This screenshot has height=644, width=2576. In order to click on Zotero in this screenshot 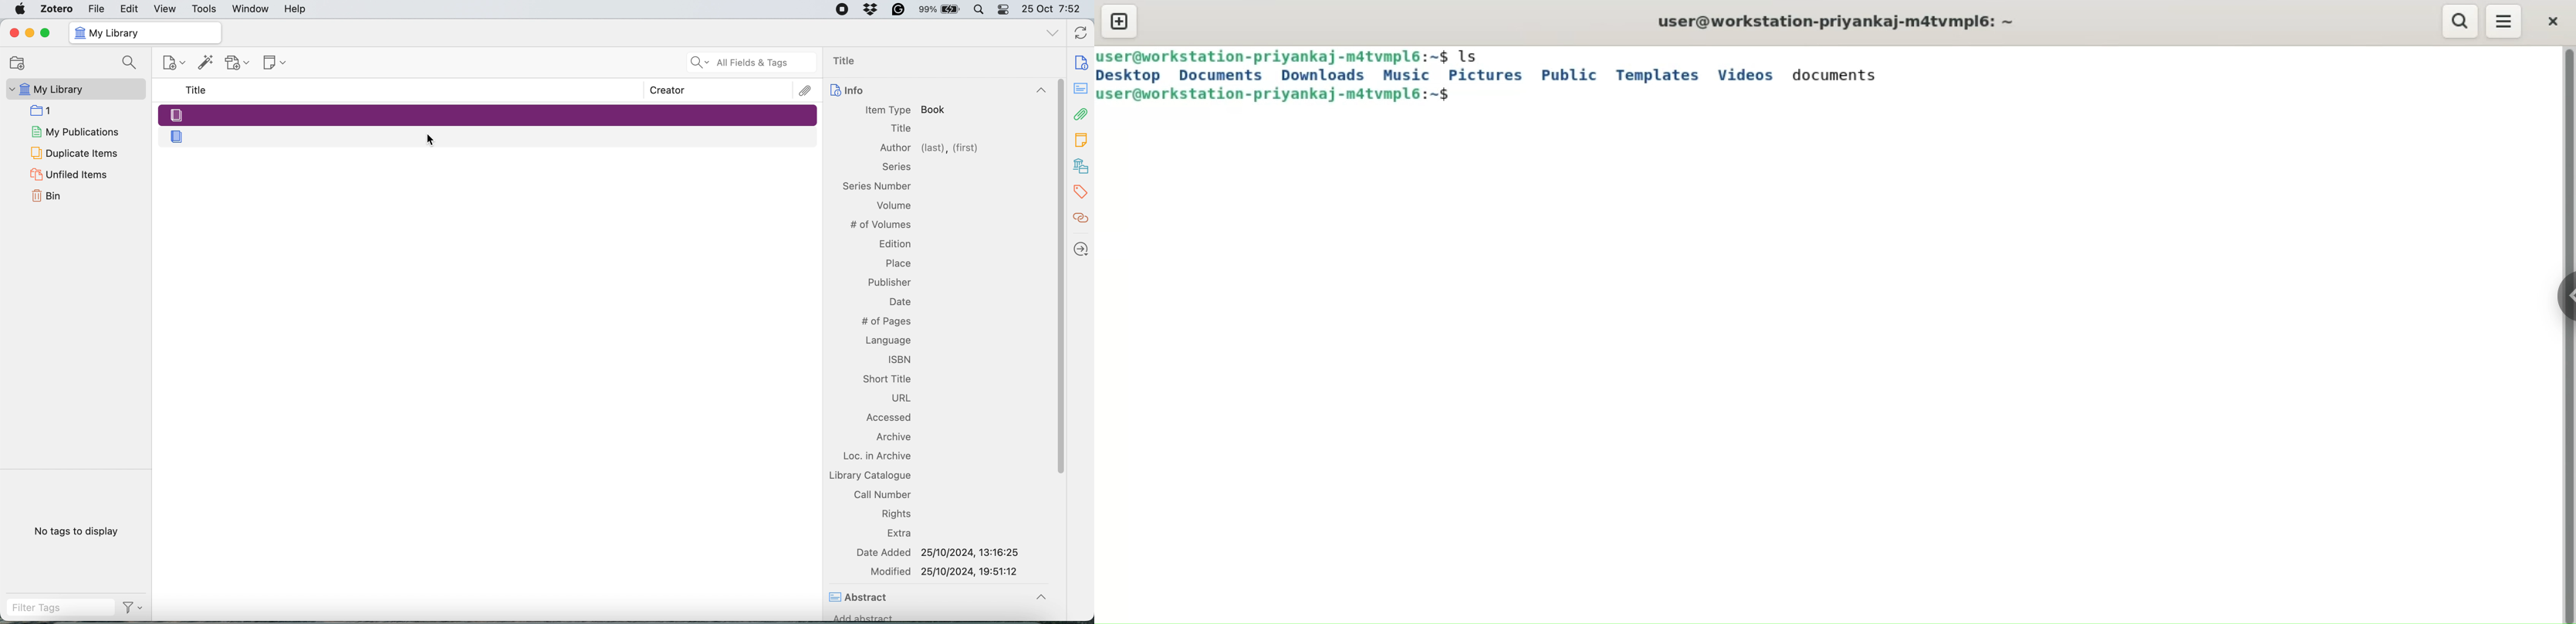, I will do `click(57, 8)`.